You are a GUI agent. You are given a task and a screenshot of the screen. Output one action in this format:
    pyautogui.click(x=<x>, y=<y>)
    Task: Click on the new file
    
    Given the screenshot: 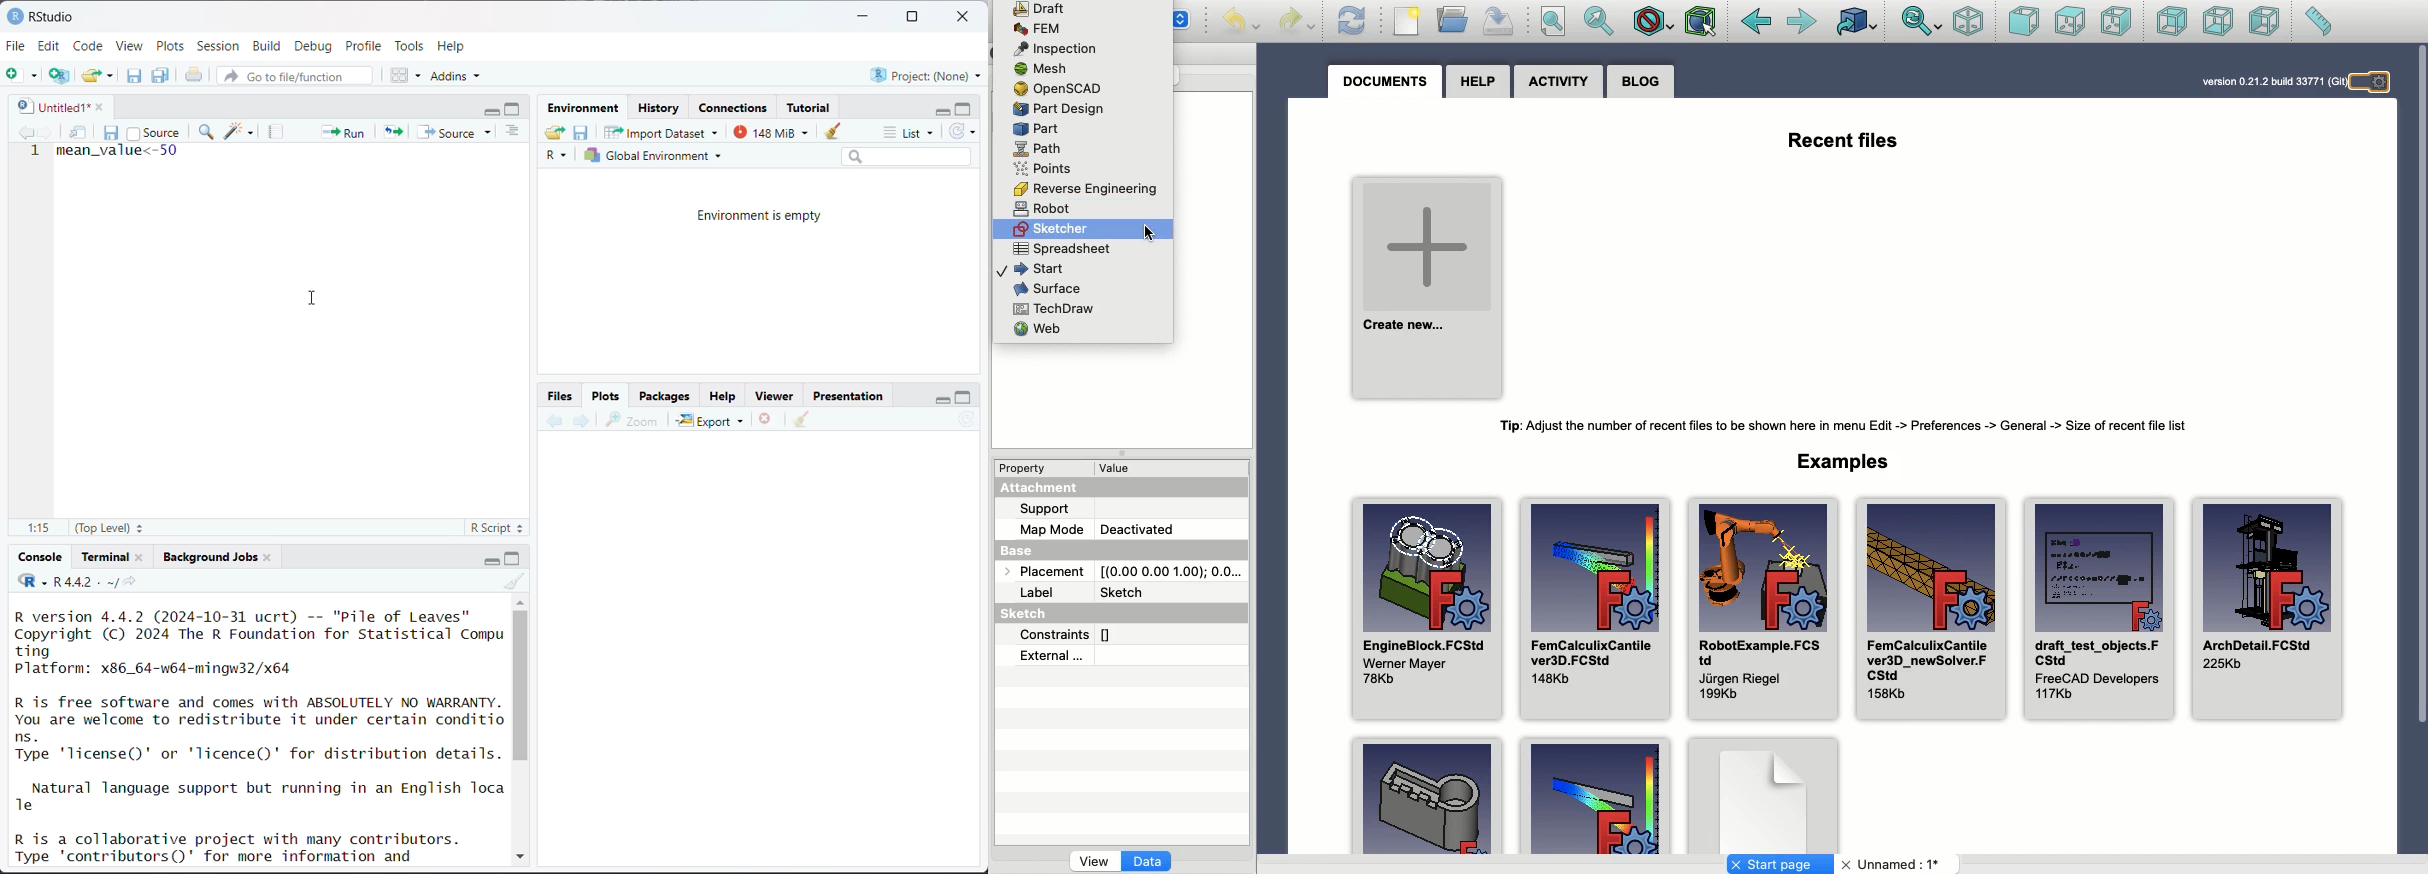 What is the action you would take?
    pyautogui.click(x=21, y=75)
    